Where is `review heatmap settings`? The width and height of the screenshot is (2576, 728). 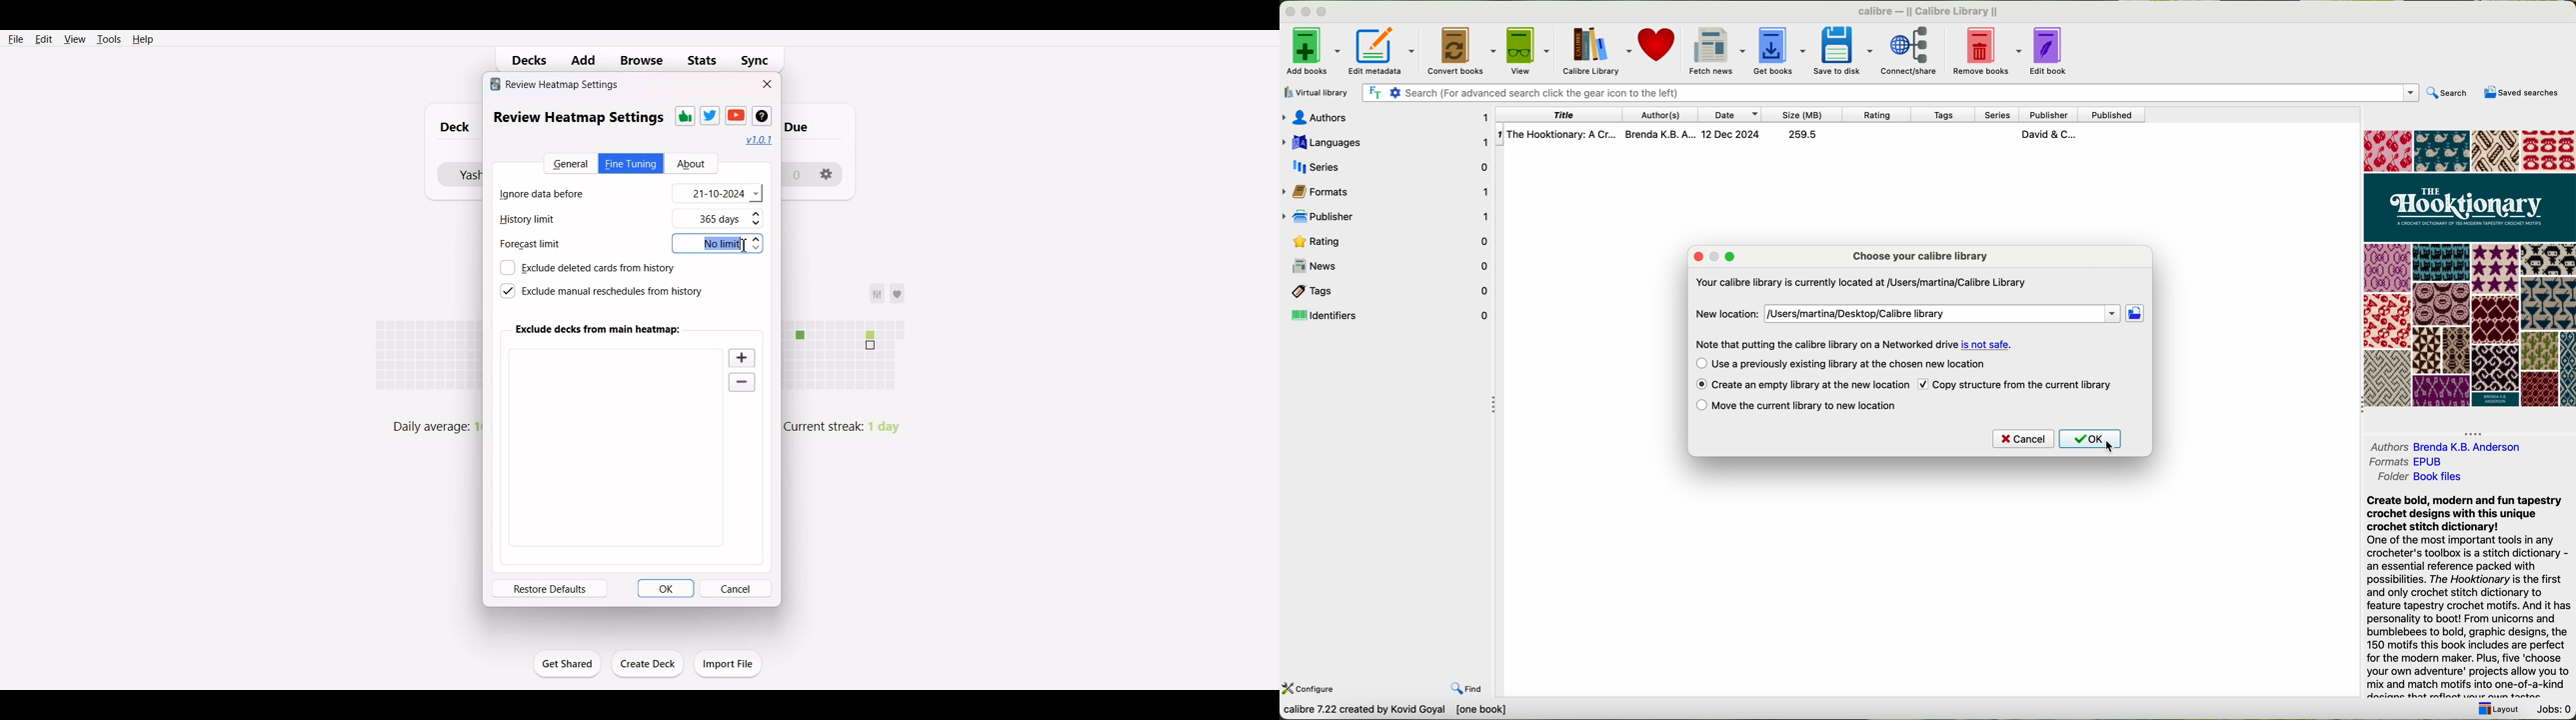
review heatmap settings is located at coordinates (555, 84).